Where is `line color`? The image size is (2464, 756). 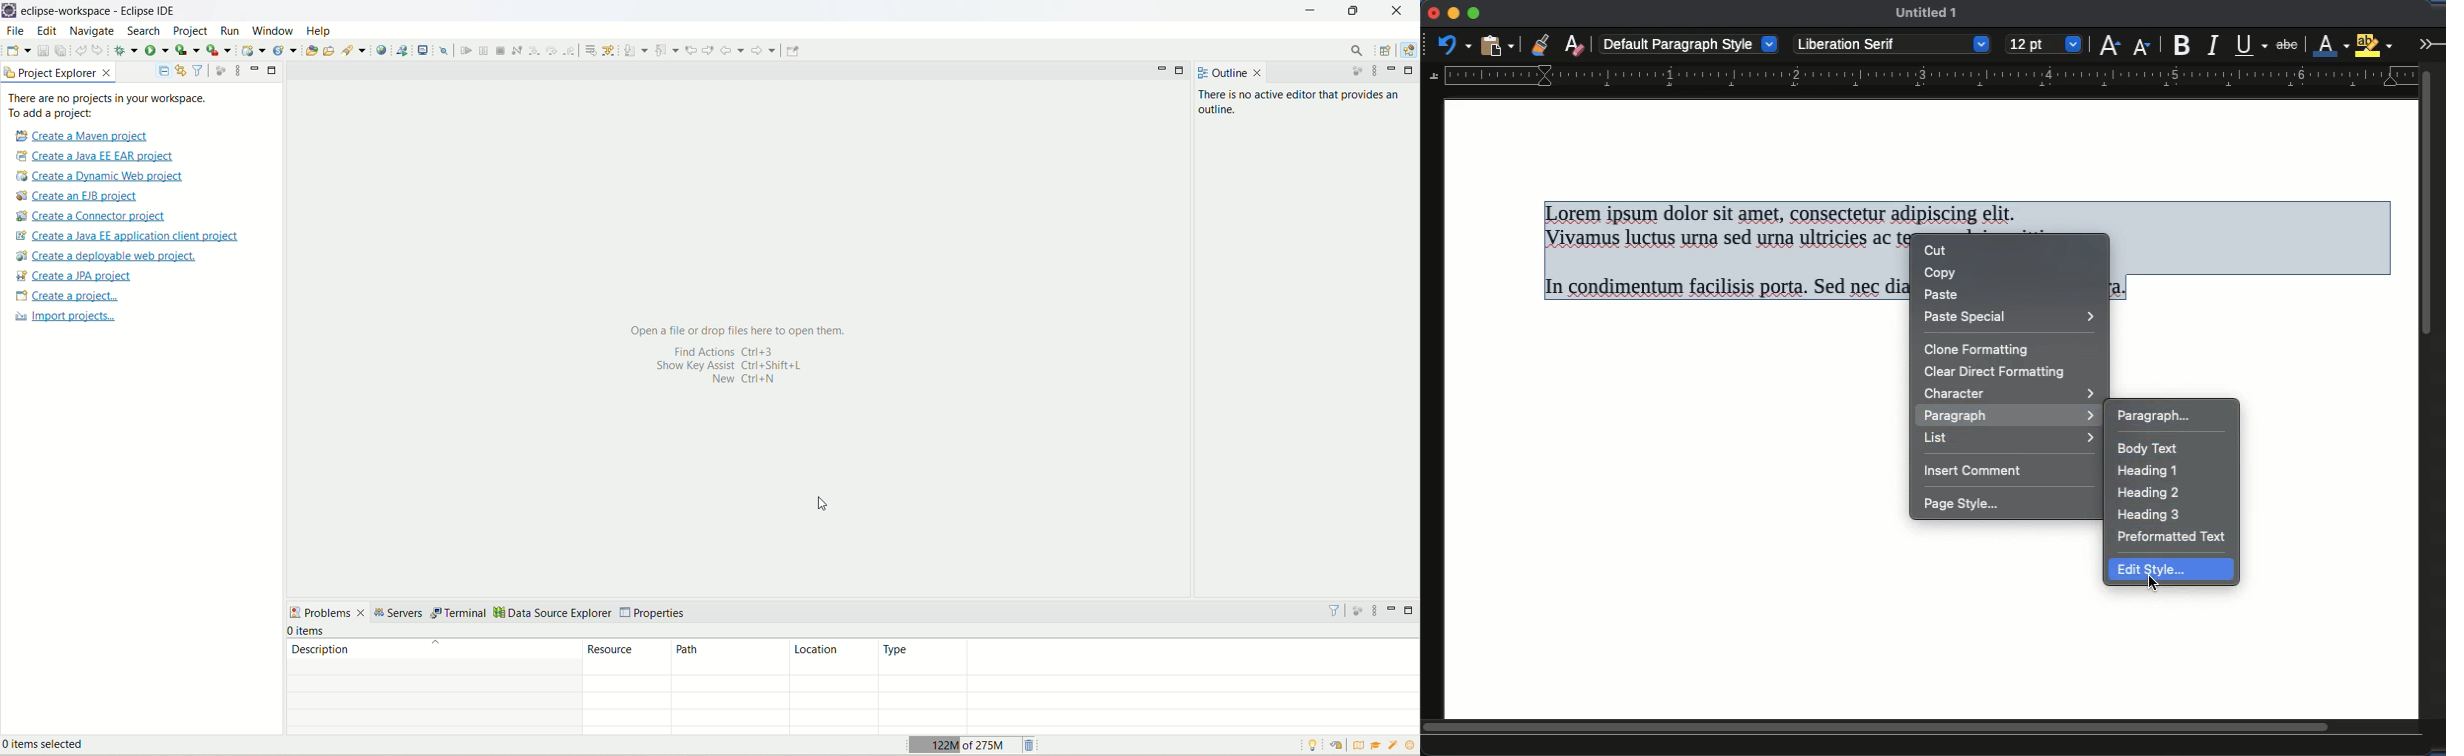
line color is located at coordinates (2331, 44).